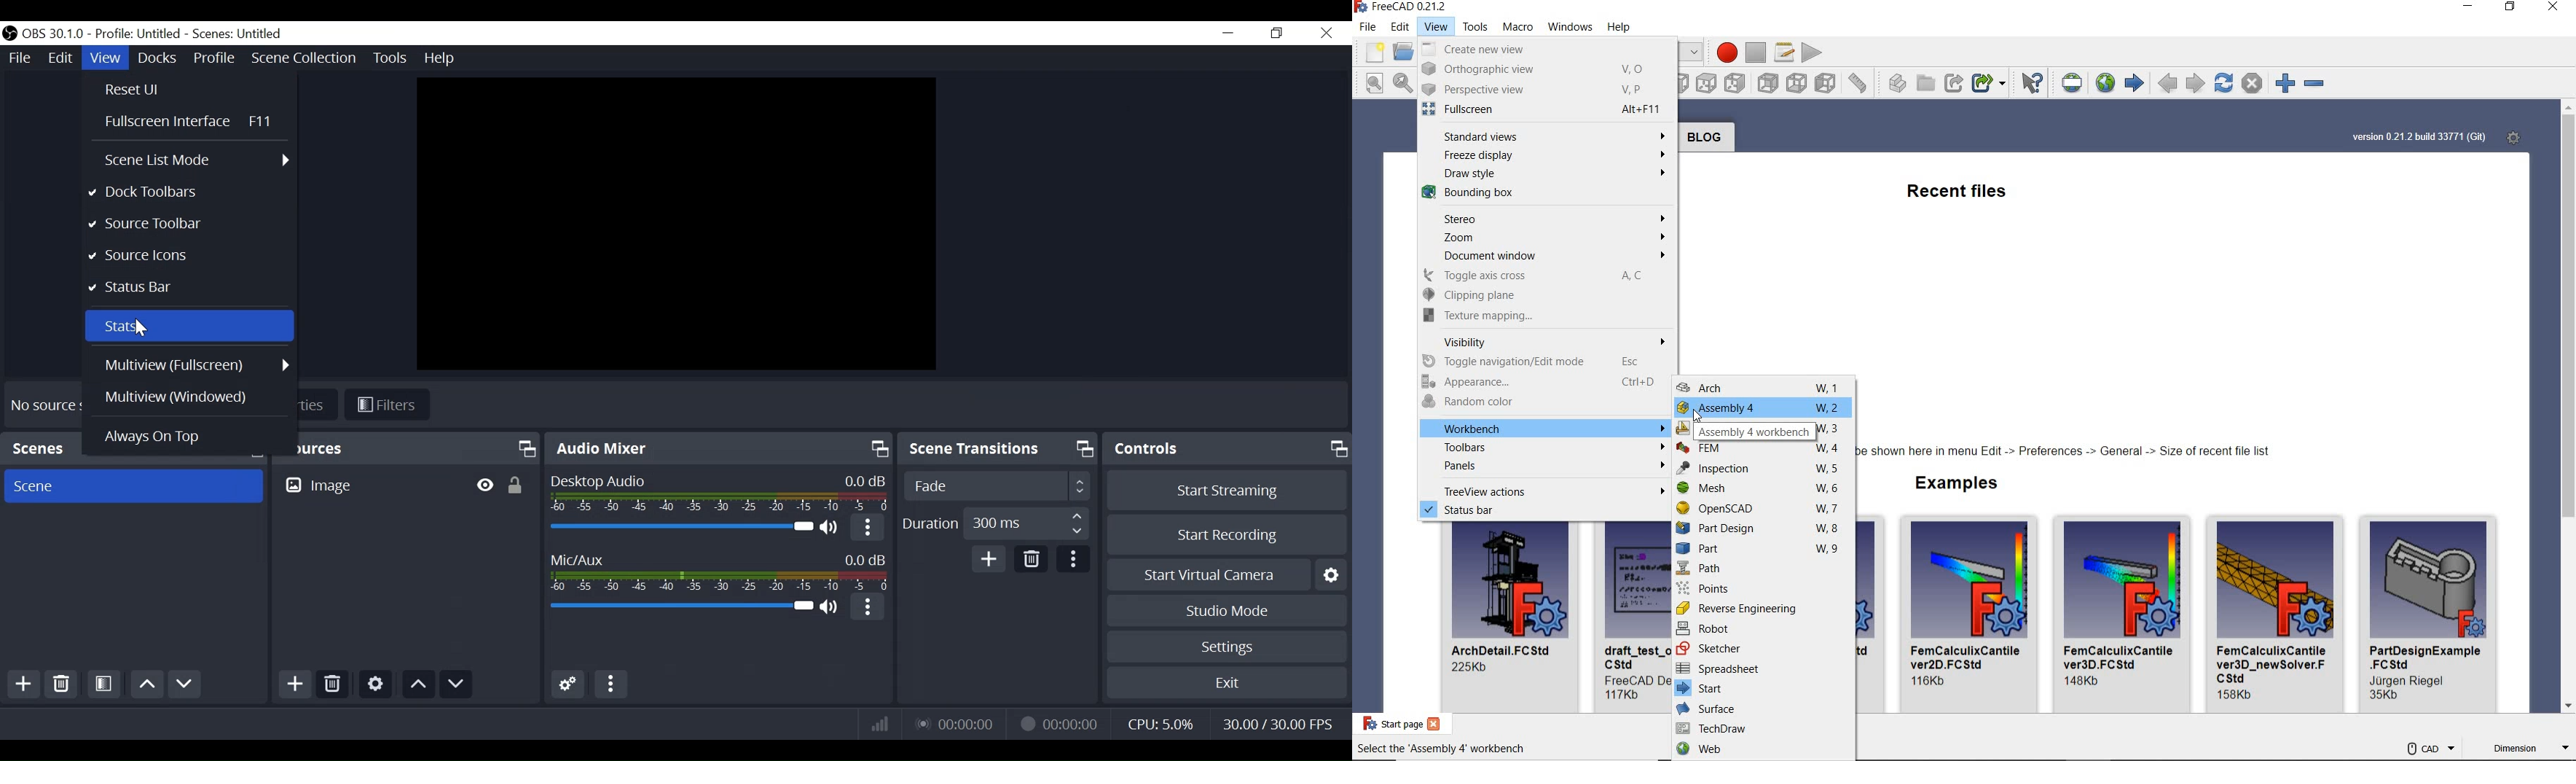 This screenshot has width=2576, height=784. What do you see at coordinates (1227, 646) in the screenshot?
I see `Settings` at bounding box center [1227, 646].